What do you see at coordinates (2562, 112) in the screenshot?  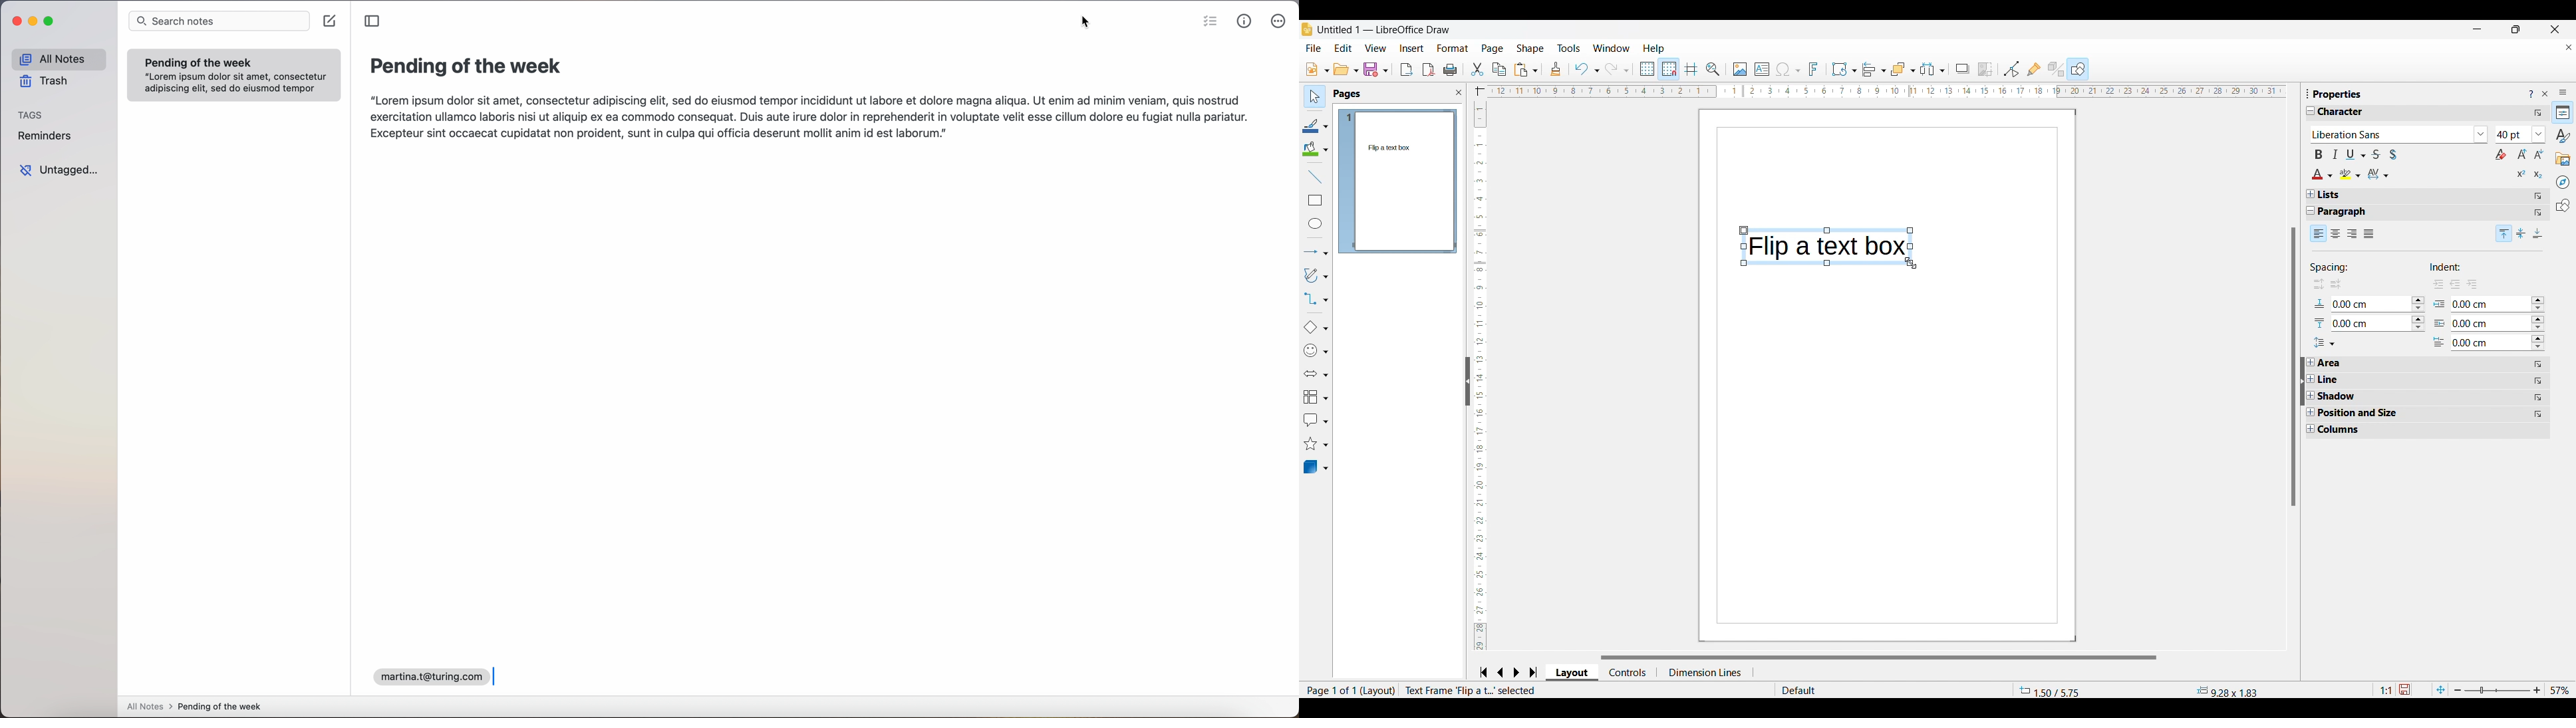 I see `Properties, current sidebar highlighted` at bounding box center [2562, 112].